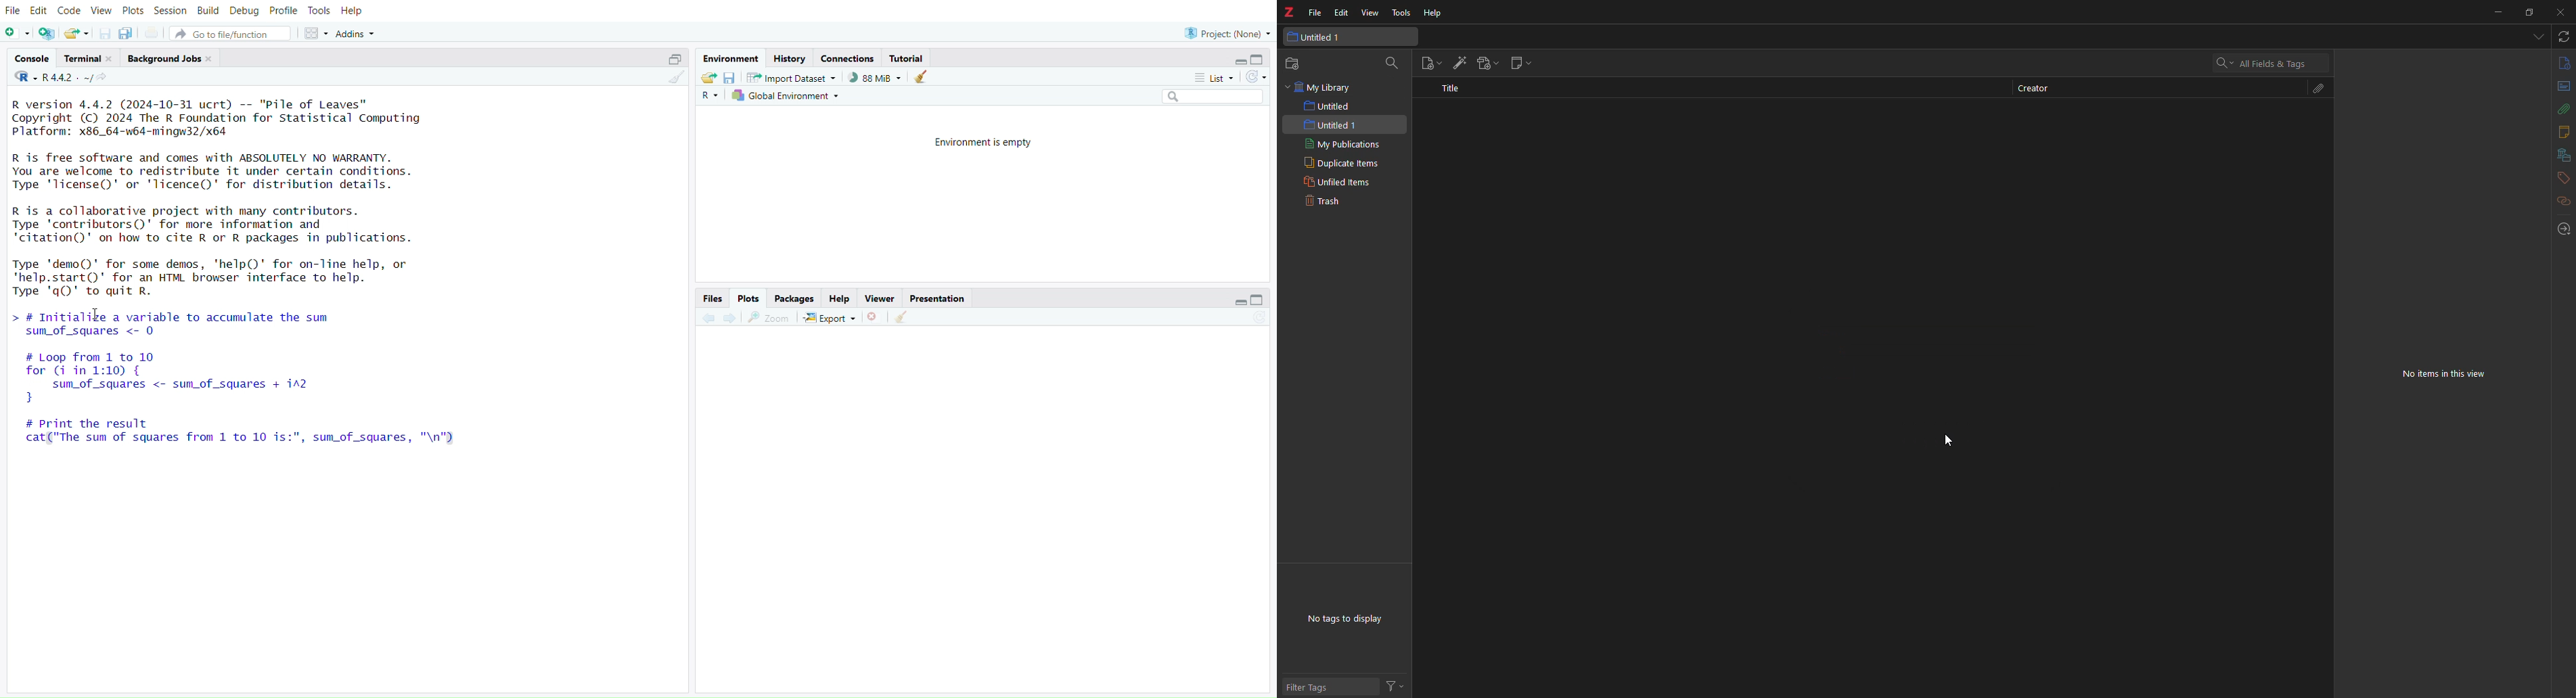  I want to click on console, so click(31, 57).